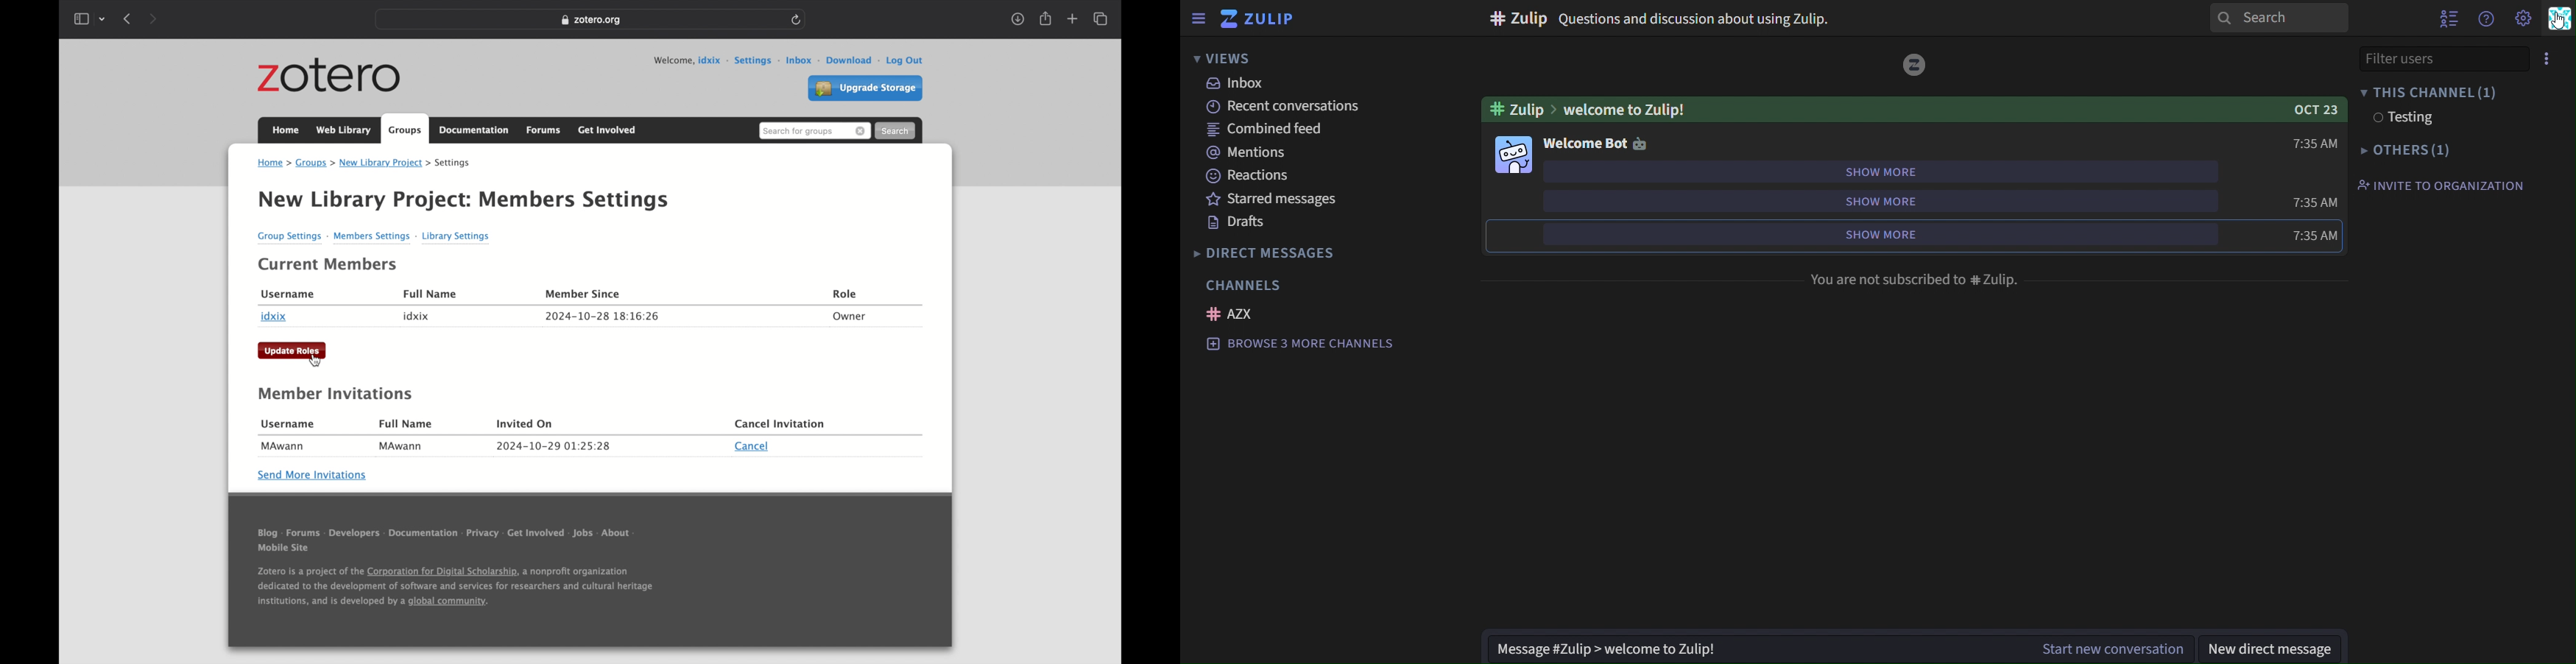 Image resolution: width=2576 pixels, height=672 pixels. What do you see at coordinates (525, 425) in the screenshot?
I see `invited on` at bounding box center [525, 425].